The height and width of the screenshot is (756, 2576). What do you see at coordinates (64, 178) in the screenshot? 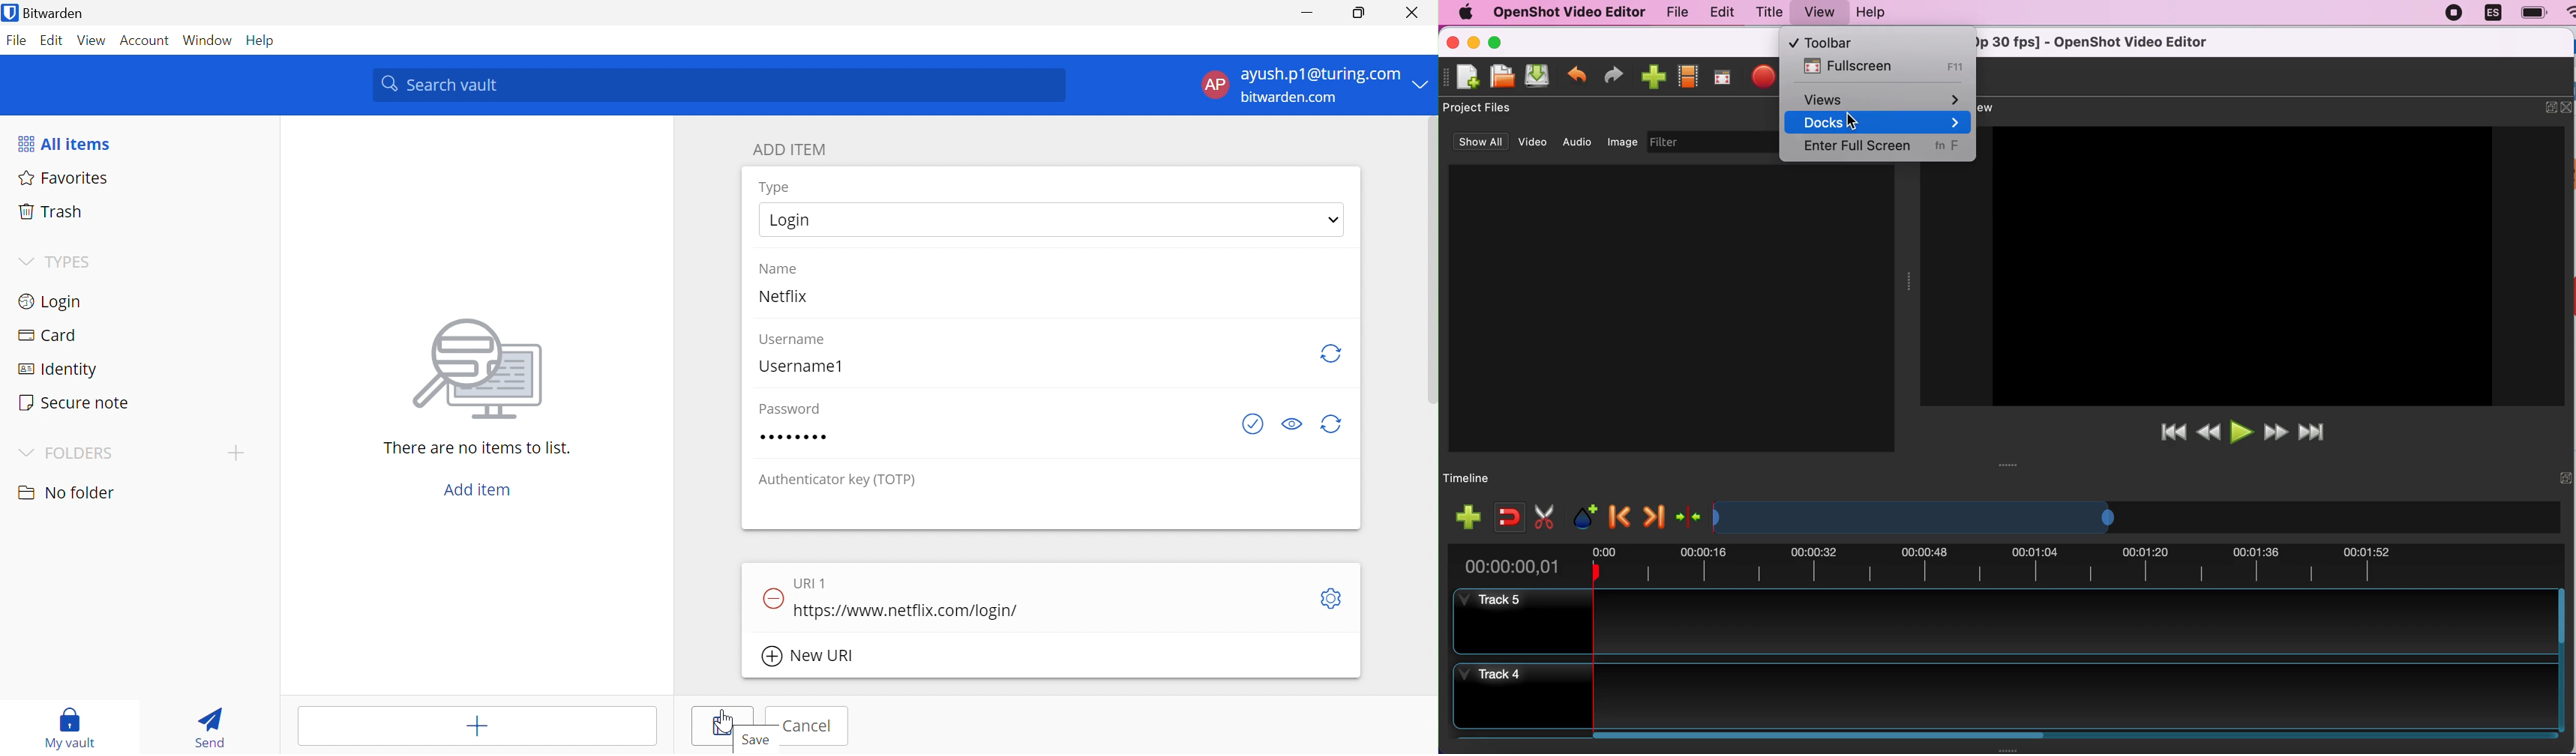
I see `Favorites` at bounding box center [64, 178].